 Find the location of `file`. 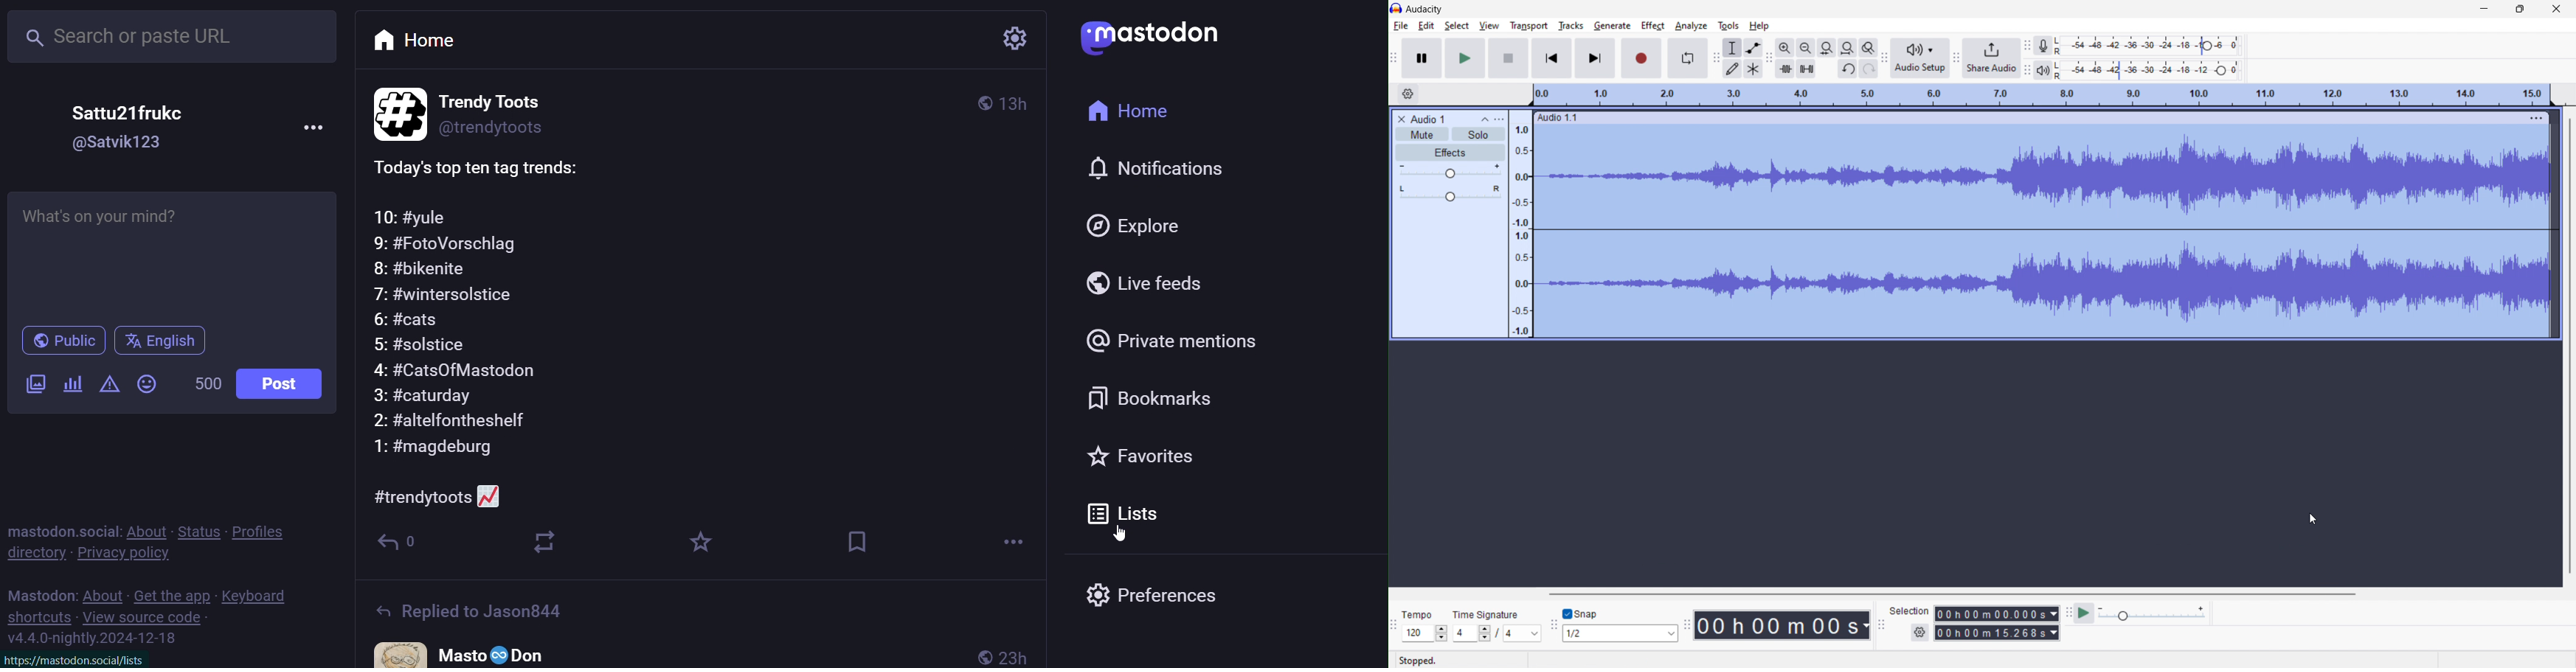

file is located at coordinates (1401, 26).